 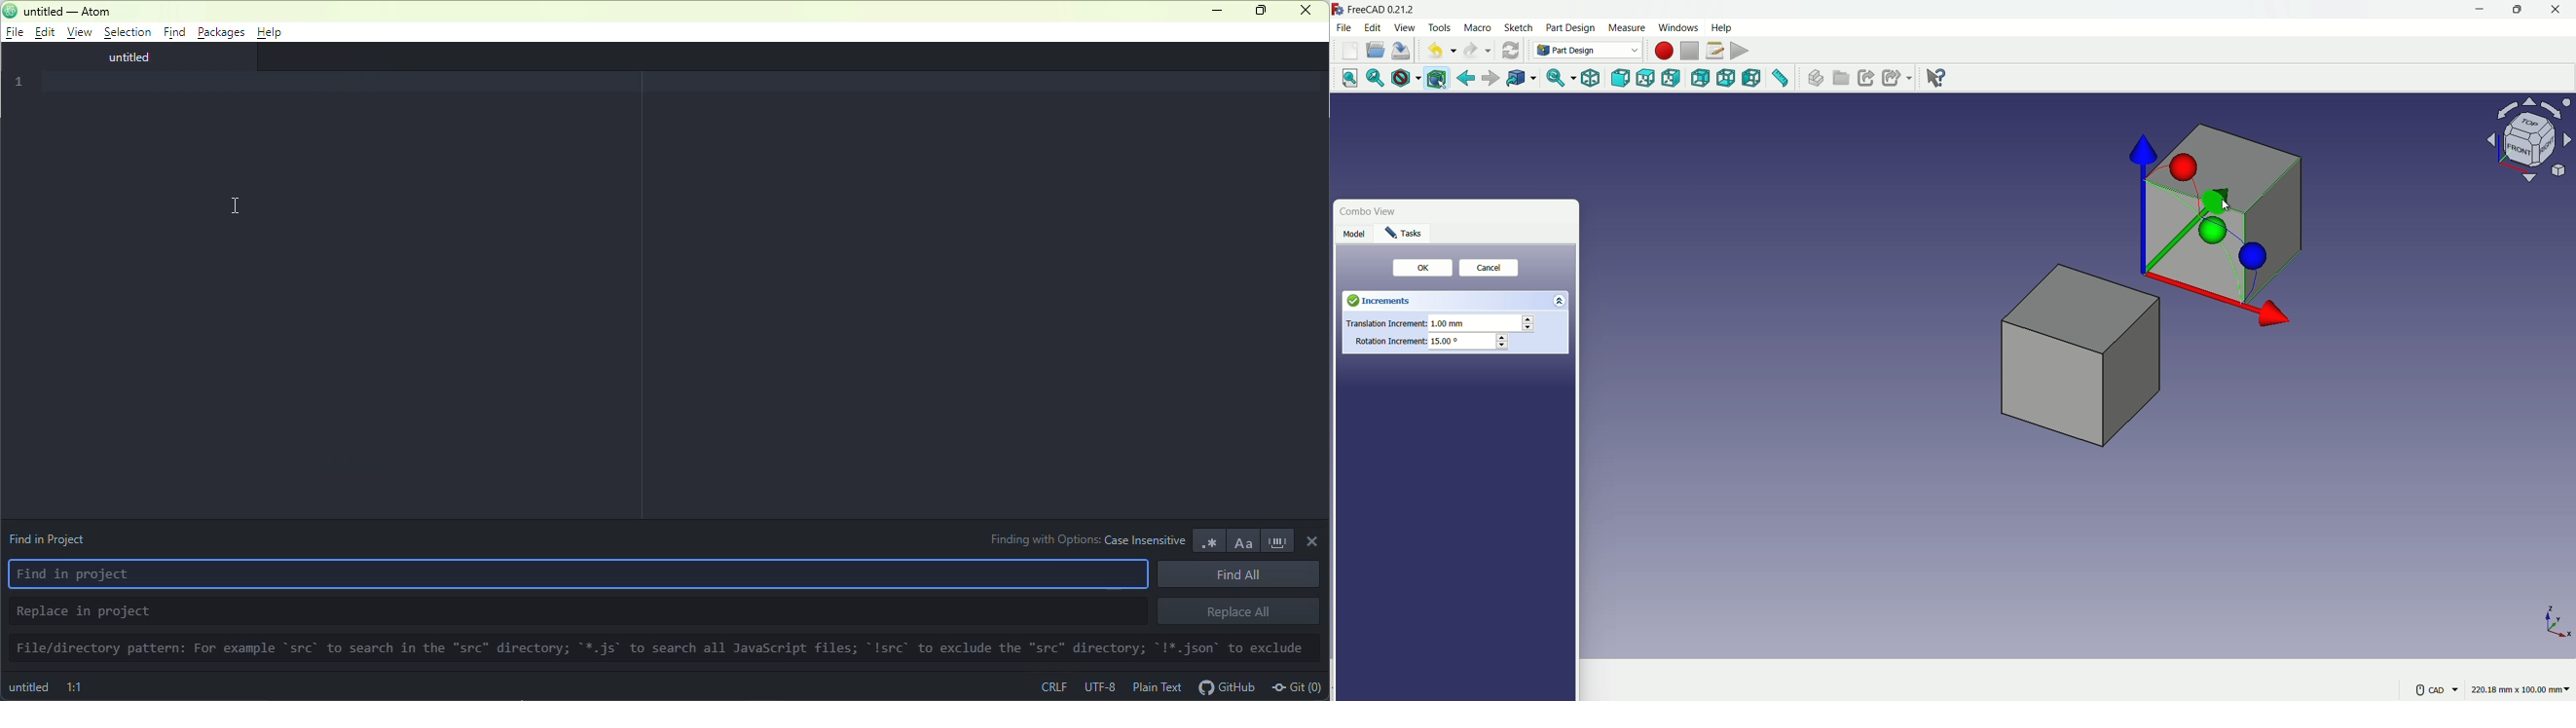 I want to click on expand, so click(x=1562, y=300).